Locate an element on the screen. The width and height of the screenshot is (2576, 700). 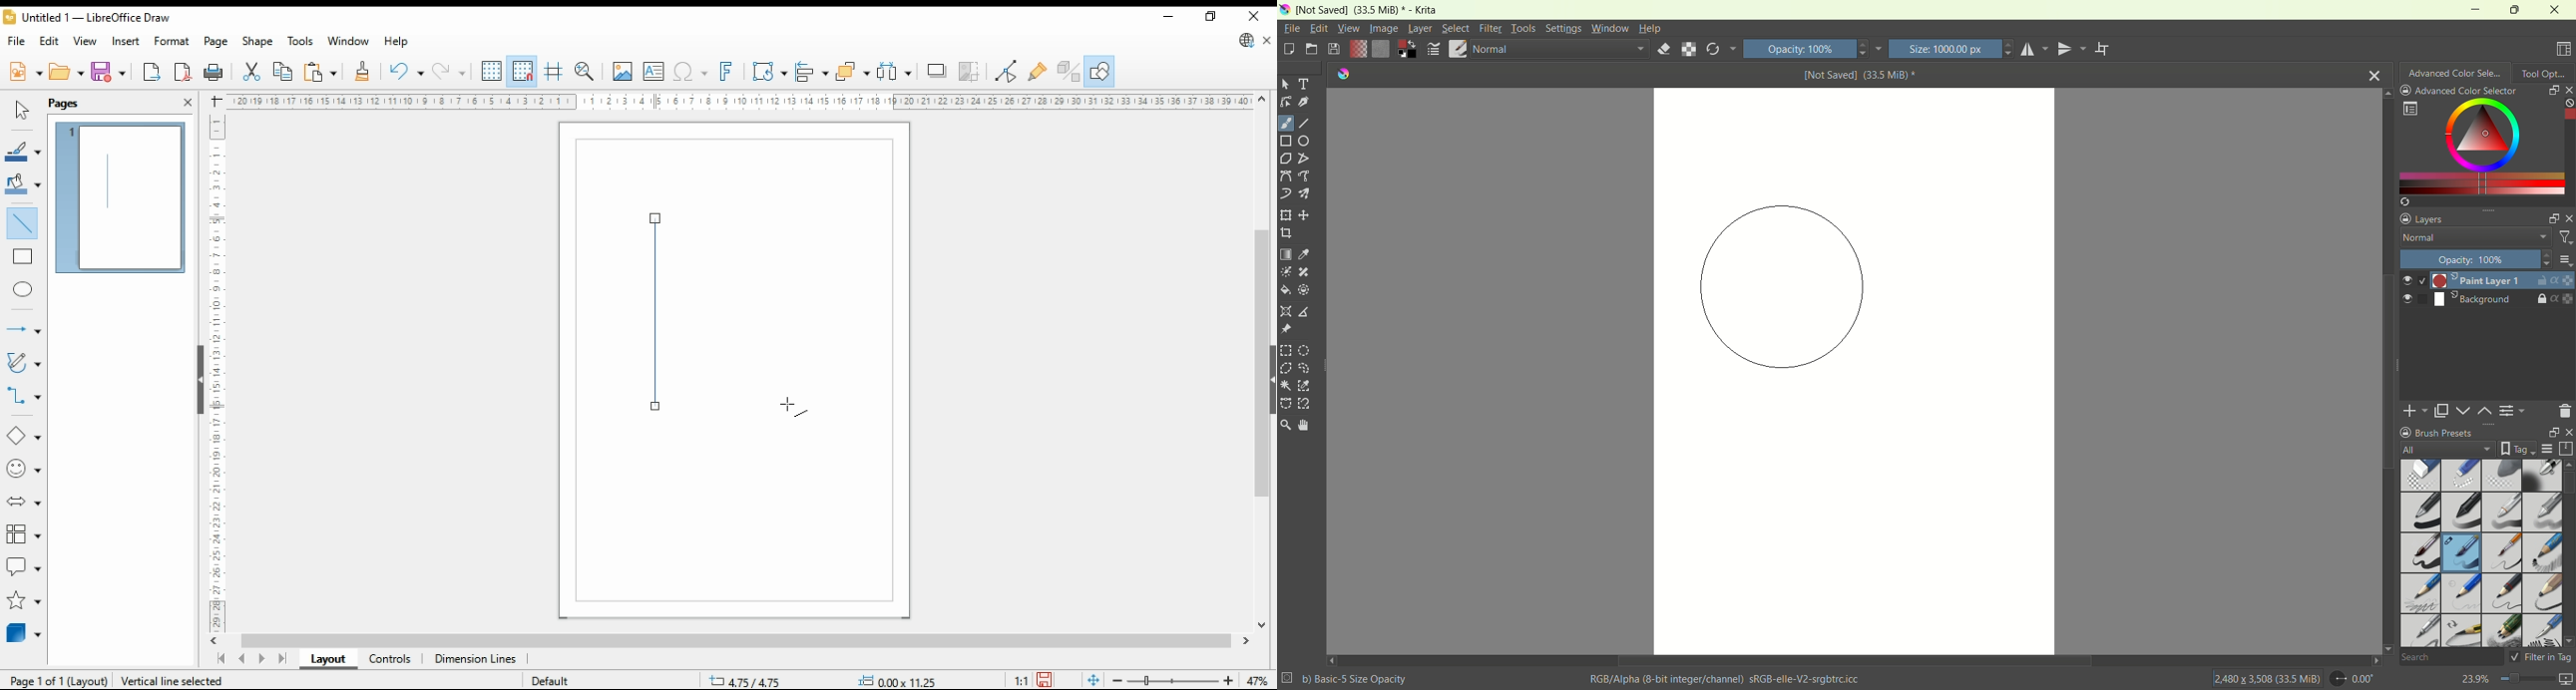
filter is located at coordinates (1492, 28).